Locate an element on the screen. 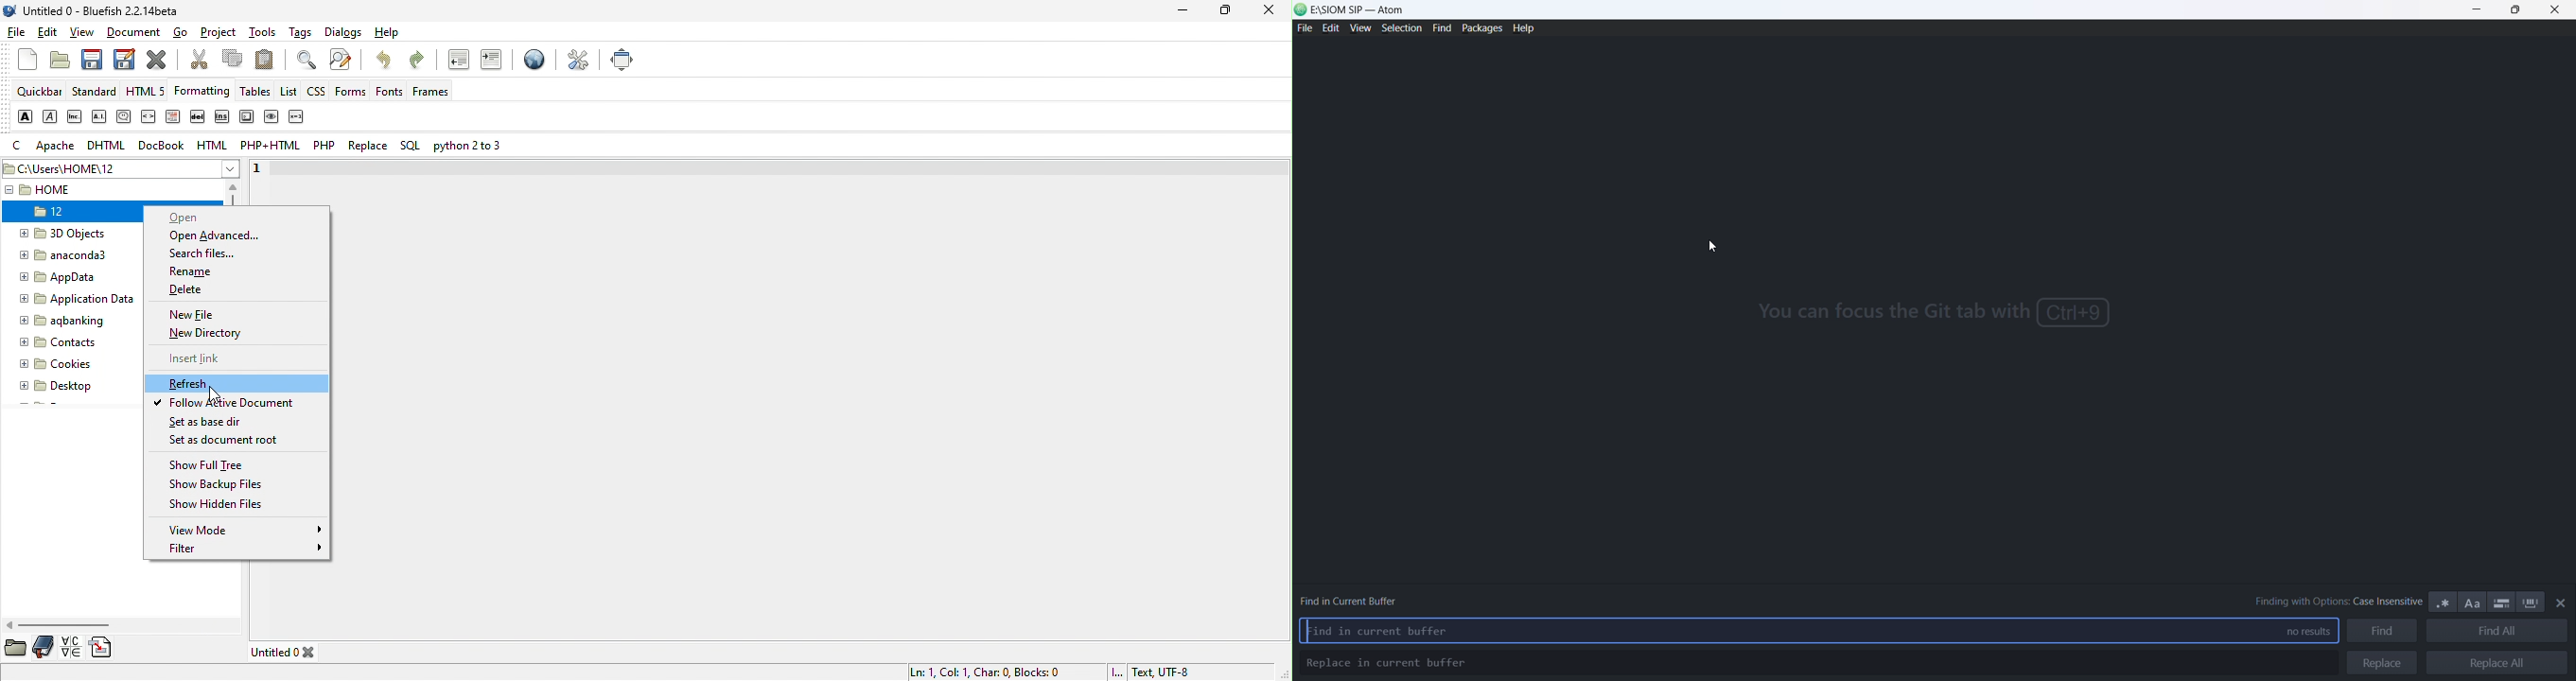 The height and width of the screenshot is (700, 2576). insert is located at coordinates (224, 119).